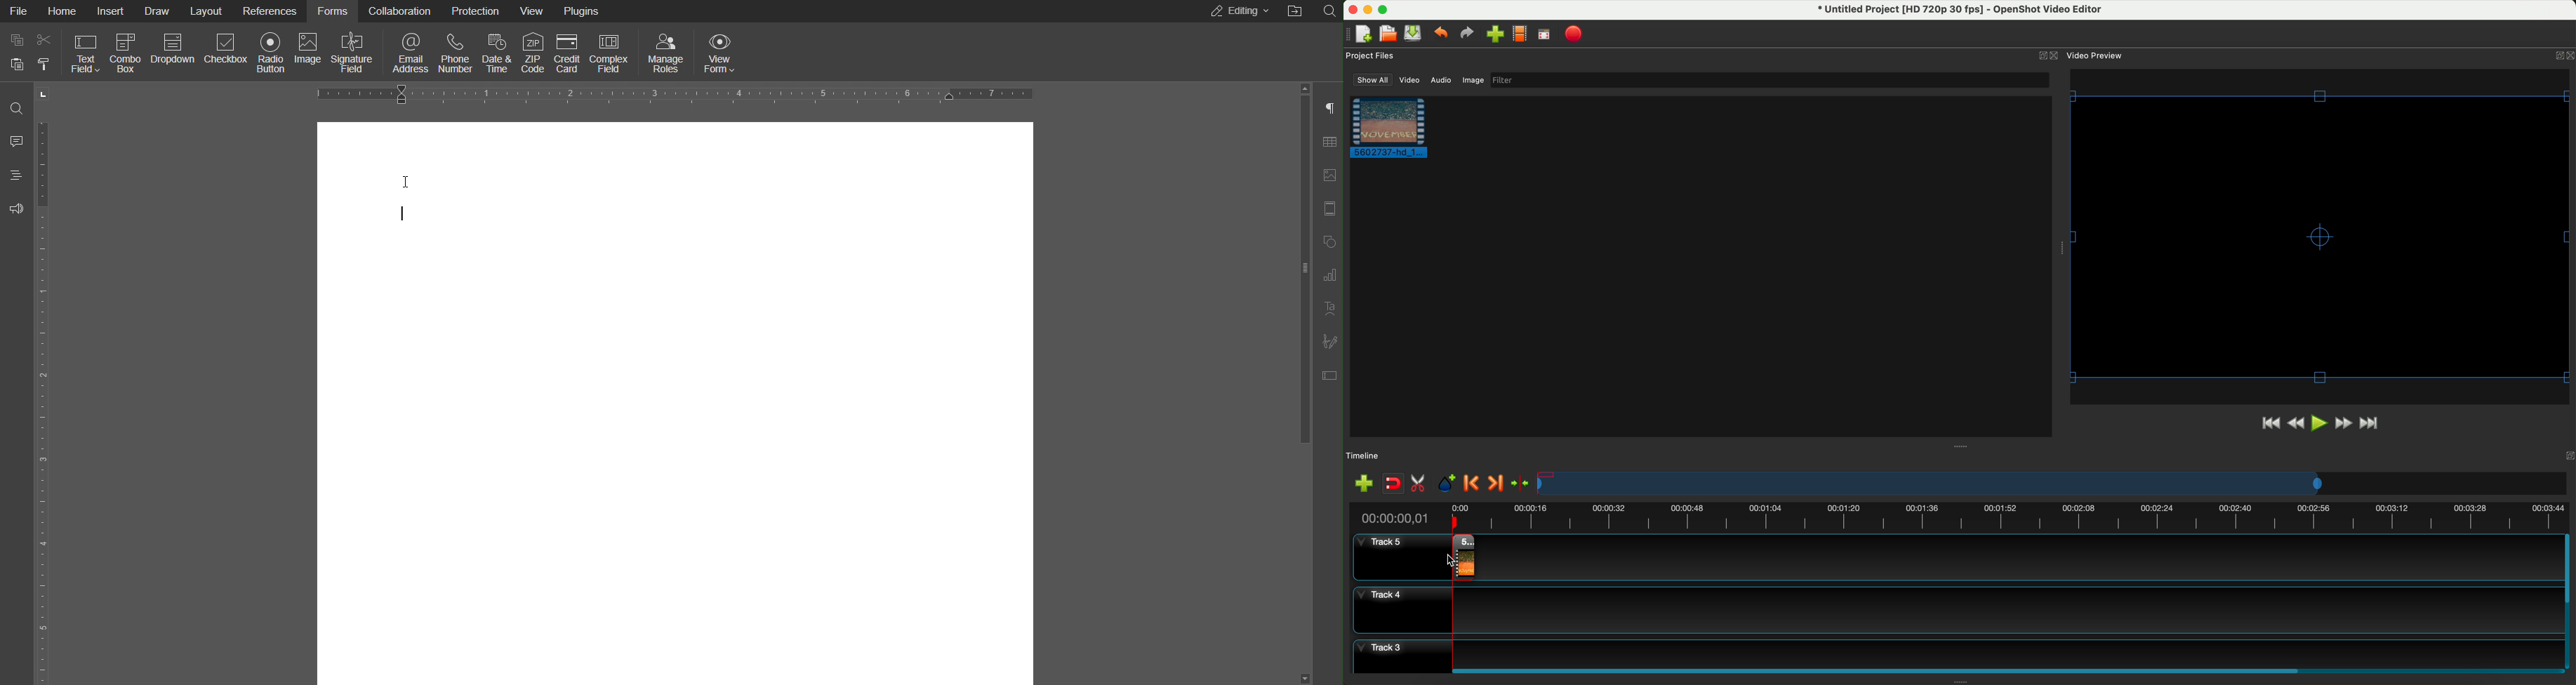 The image size is (2576, 700). I want to click on slider, so click(1300, 312).